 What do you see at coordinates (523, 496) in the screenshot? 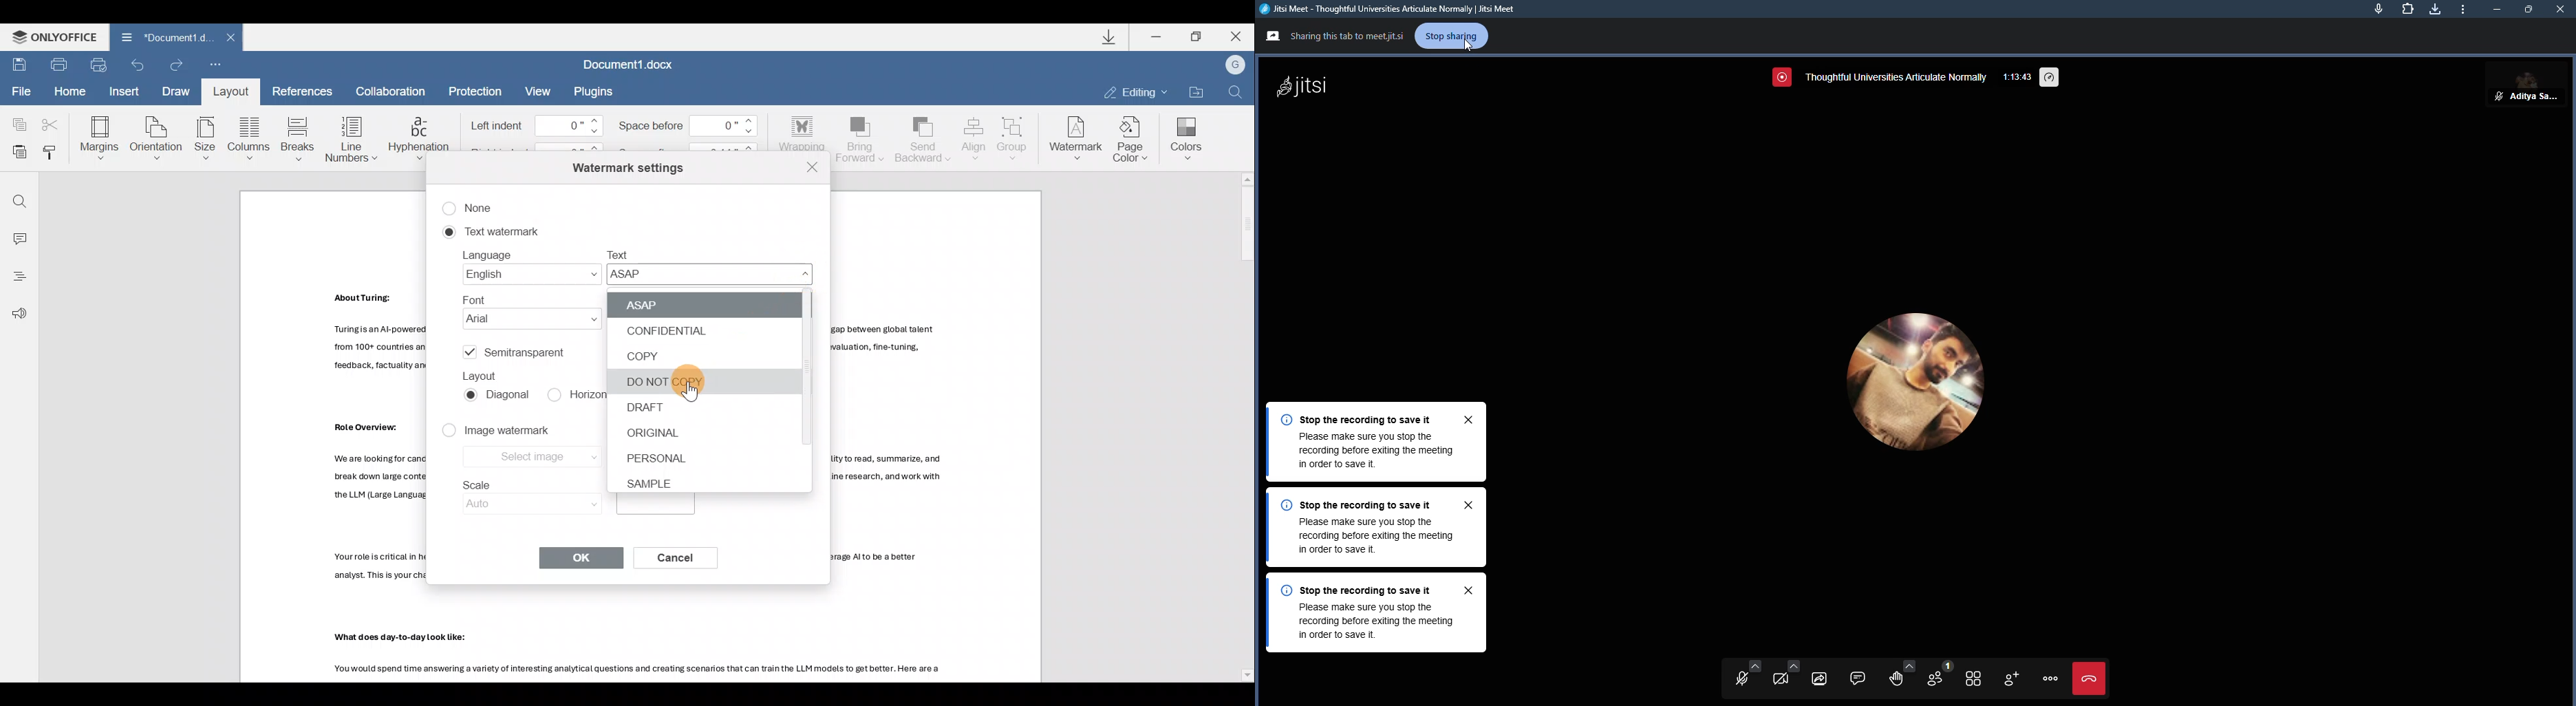
I see `Scale` at bounding box center [523, 496].